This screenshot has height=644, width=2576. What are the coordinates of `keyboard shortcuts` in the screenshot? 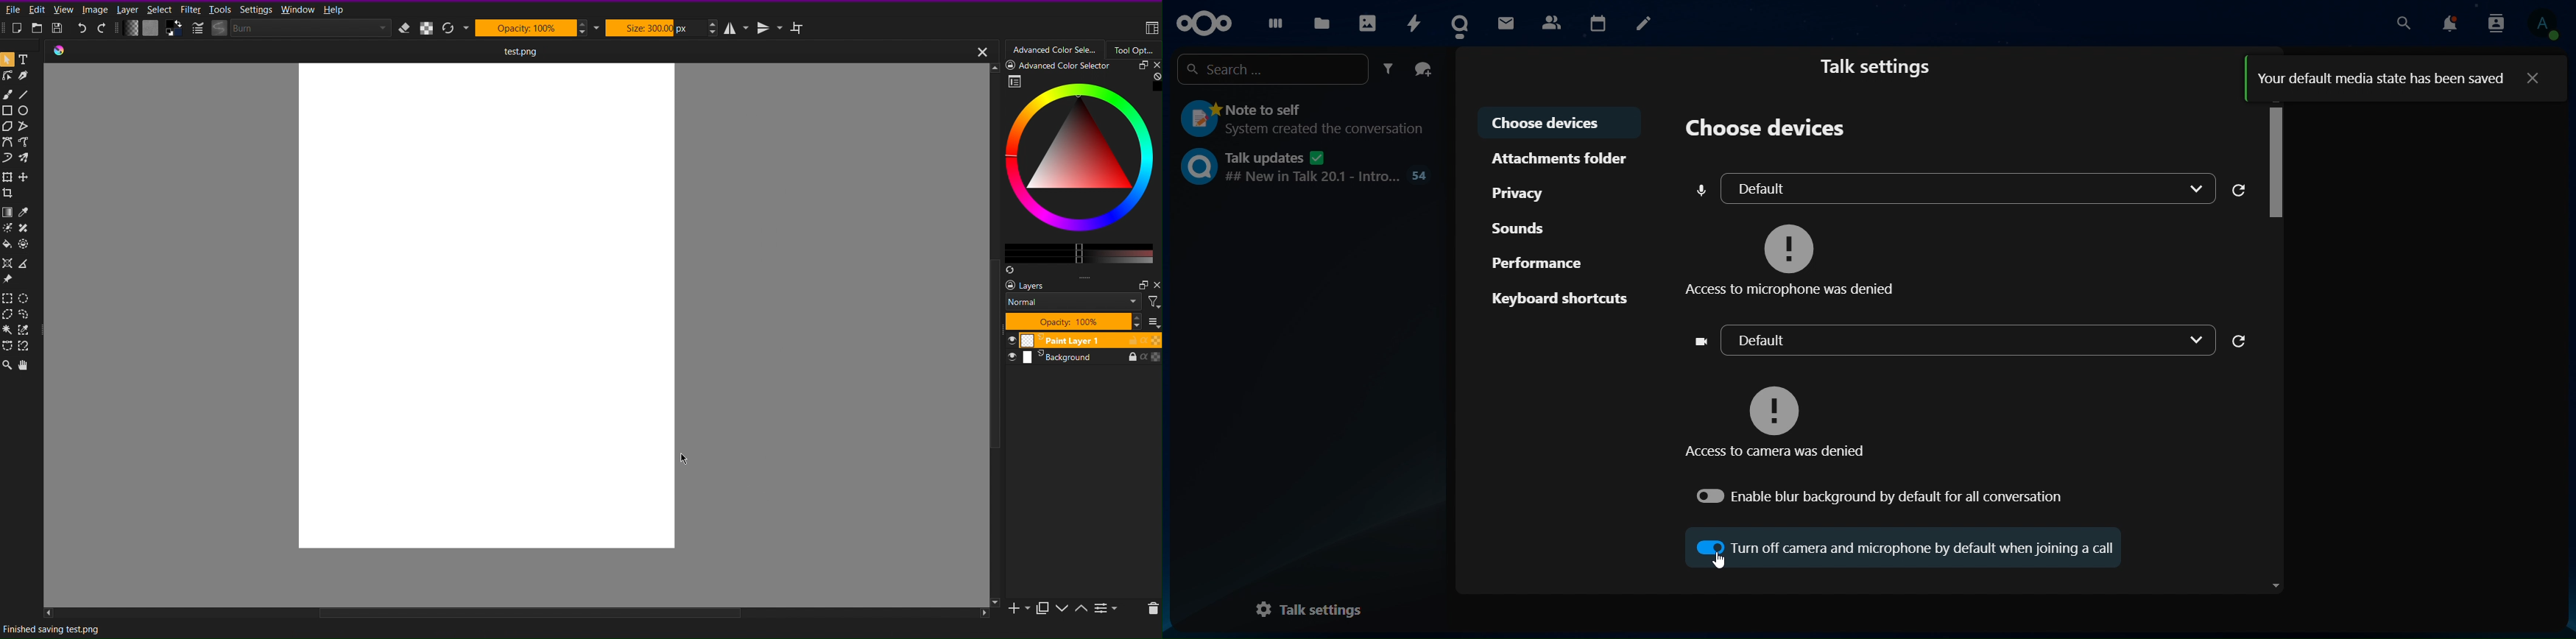 It's located at (1560, 296).